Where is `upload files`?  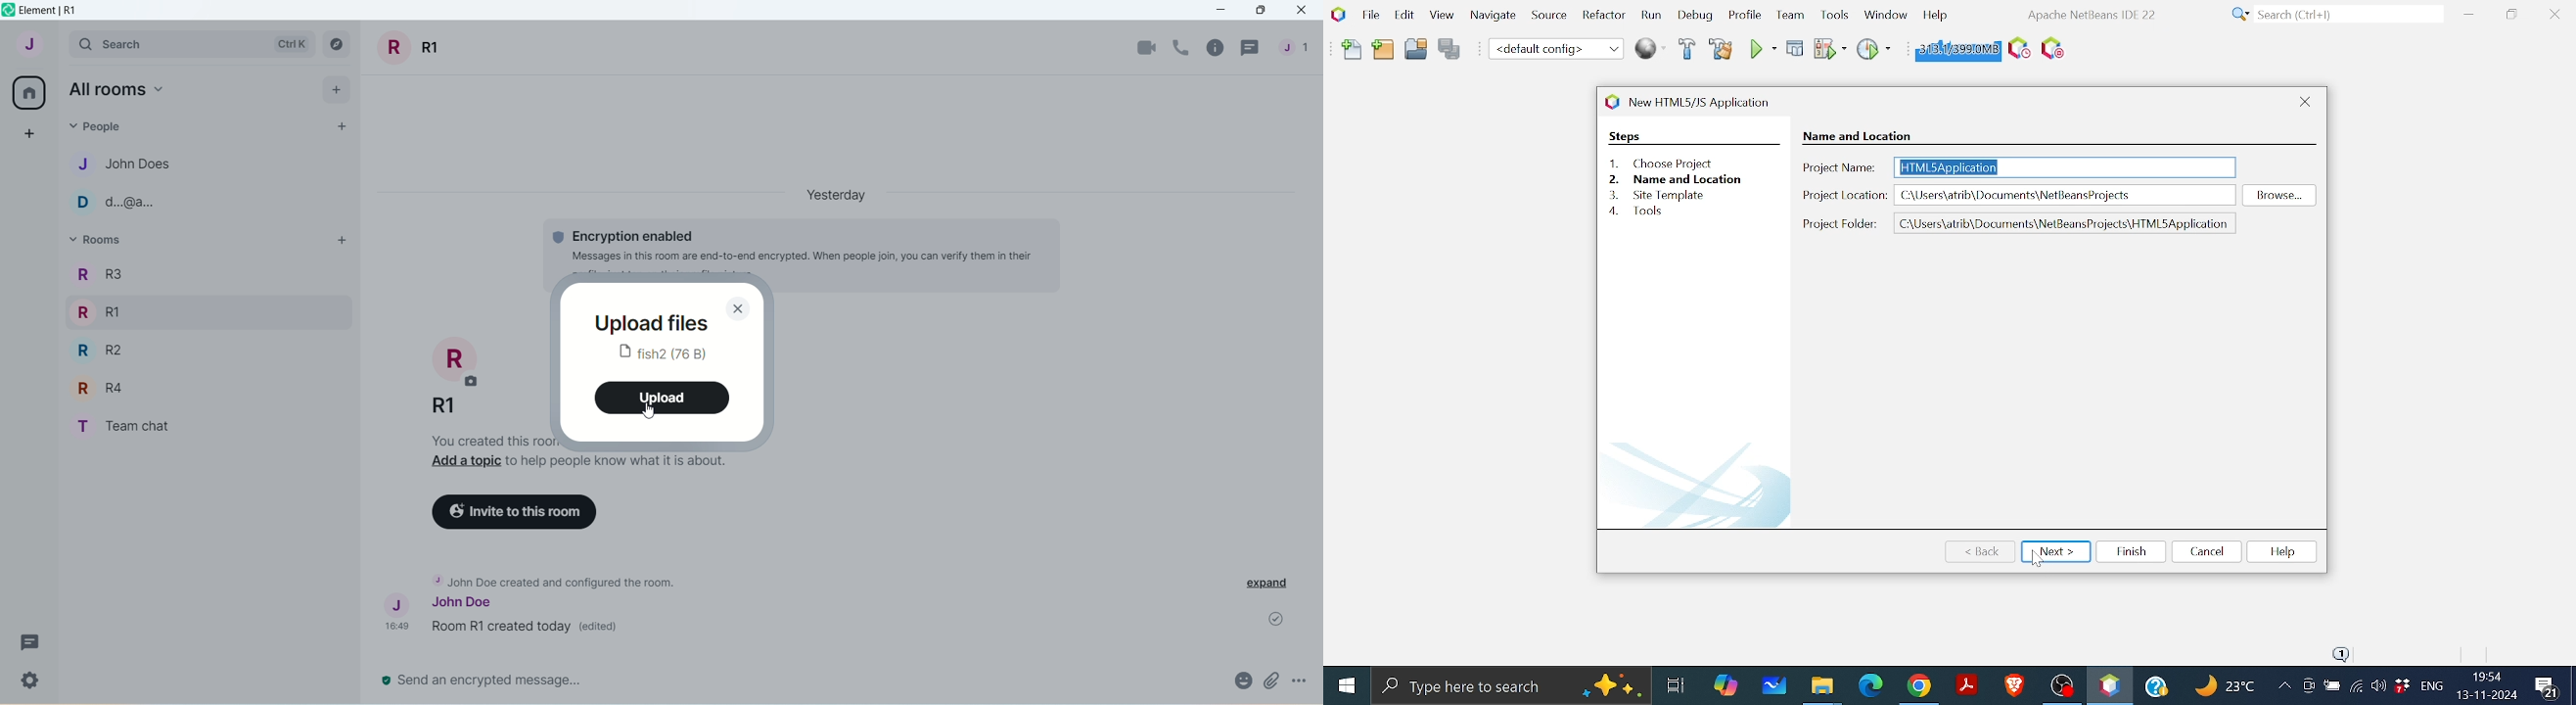 upload files is located at coordinates (641, 319).